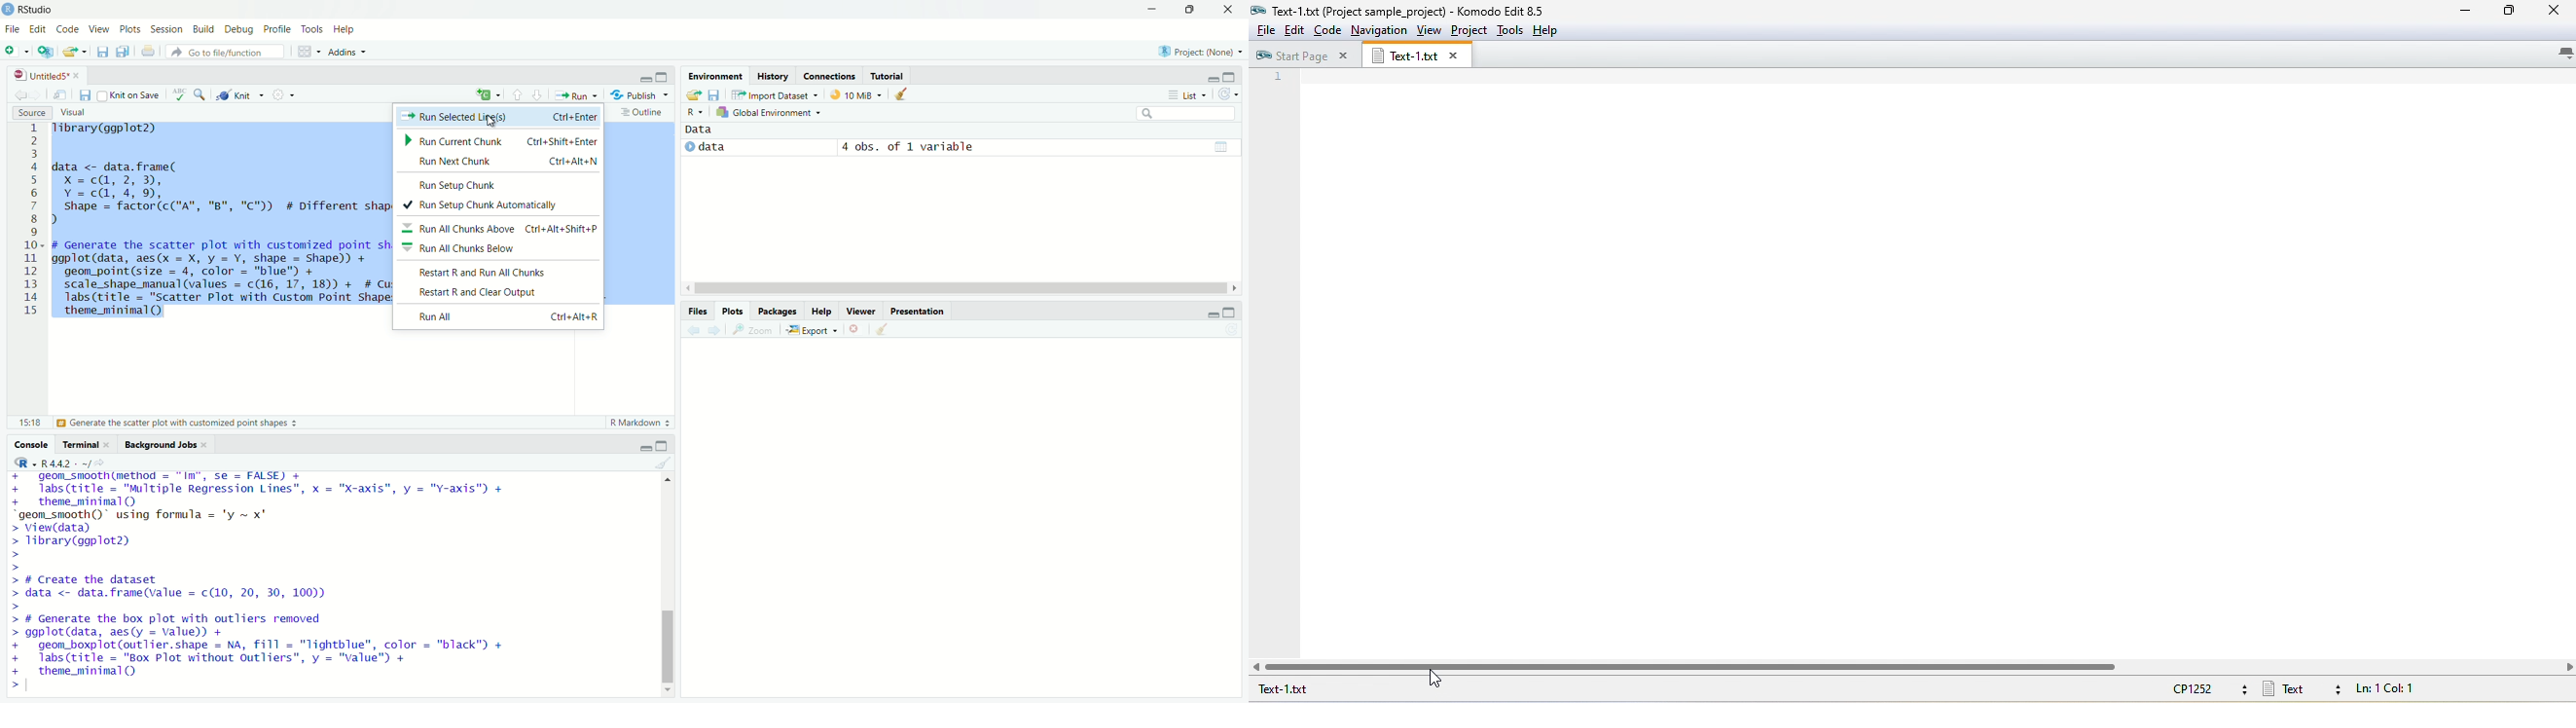 The width and height of the screenshot is (2576, 728). Describe the element at coordinates (536, 94) in the screenshot. I see `Go to next section/chunk` at that location.